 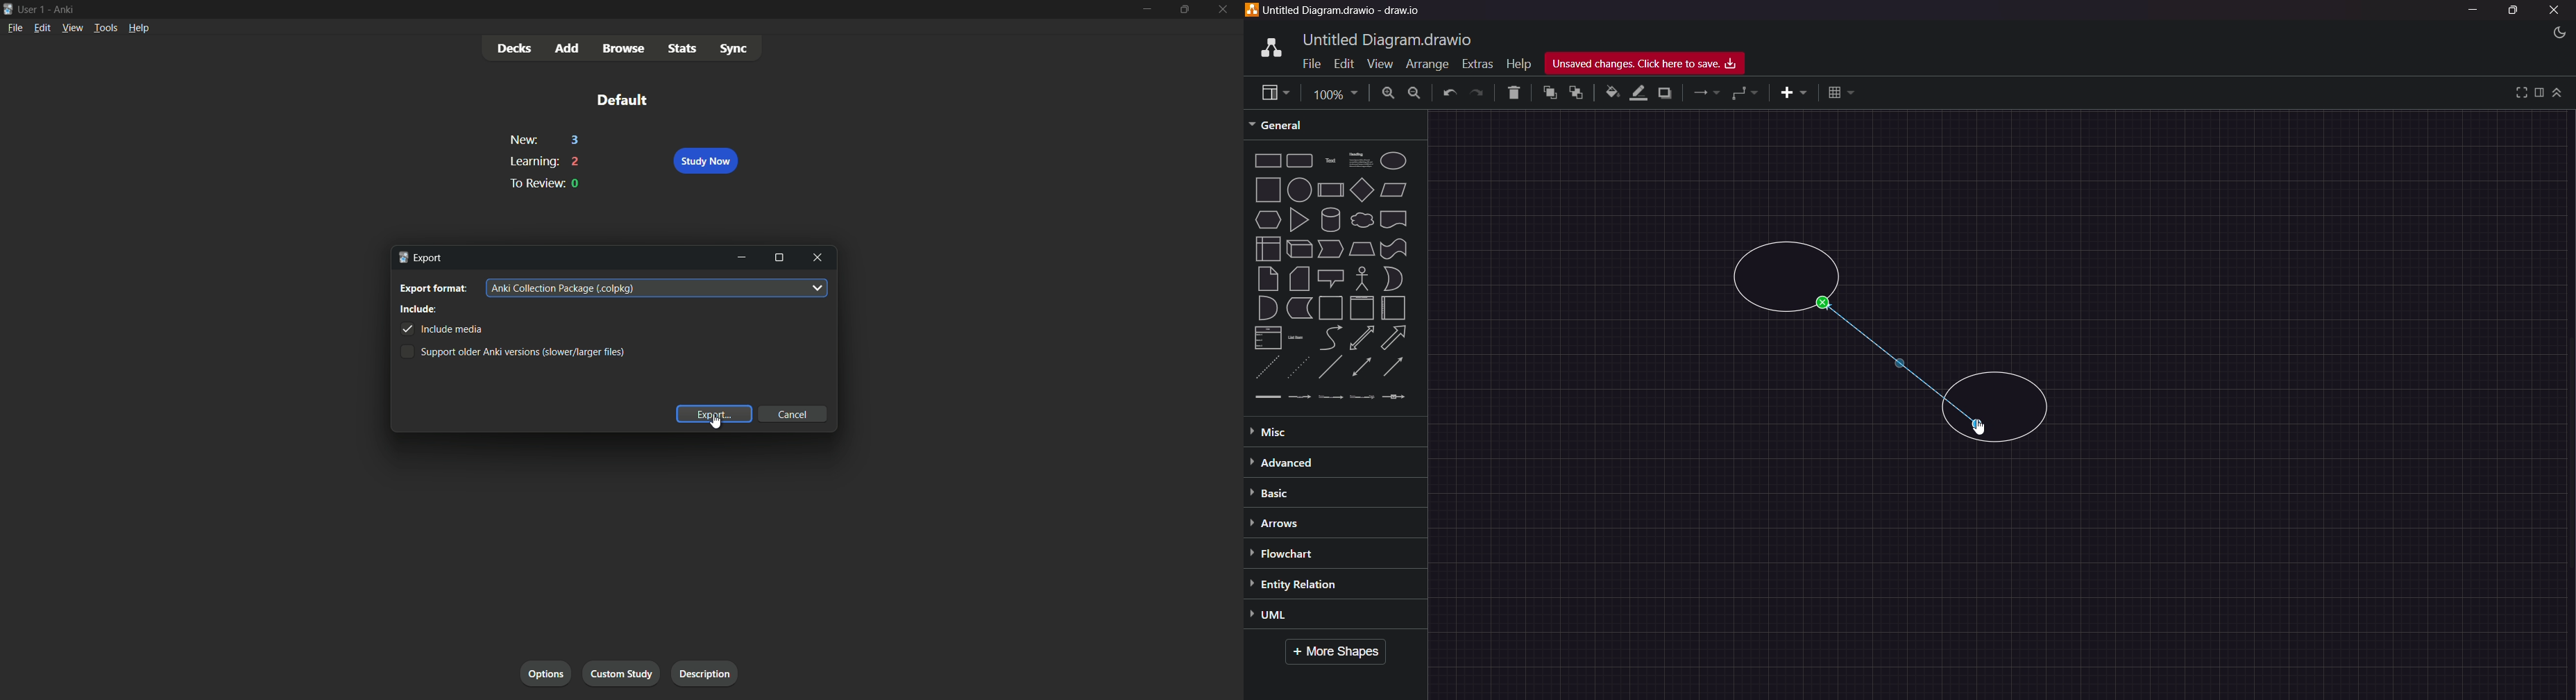 What do you see at coordinates (435, 288) in the screenshot?
I see `export format` at bounding box center [435, 288].